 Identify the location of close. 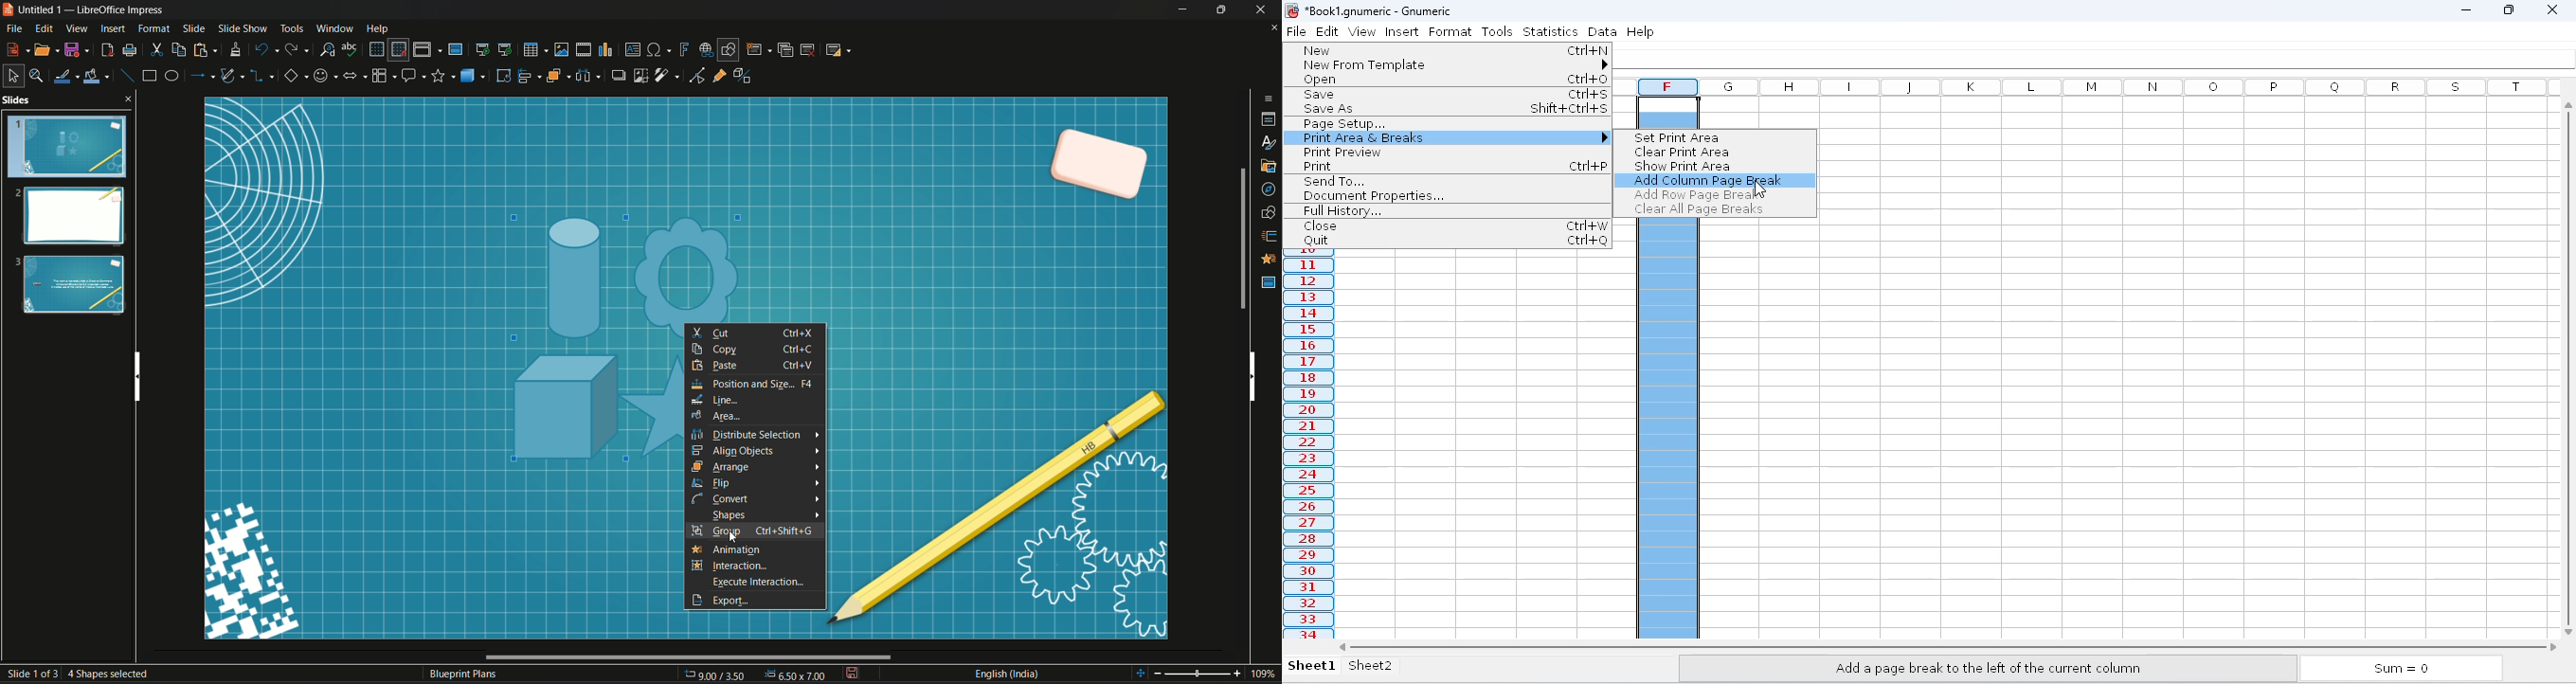
(1319, 225).